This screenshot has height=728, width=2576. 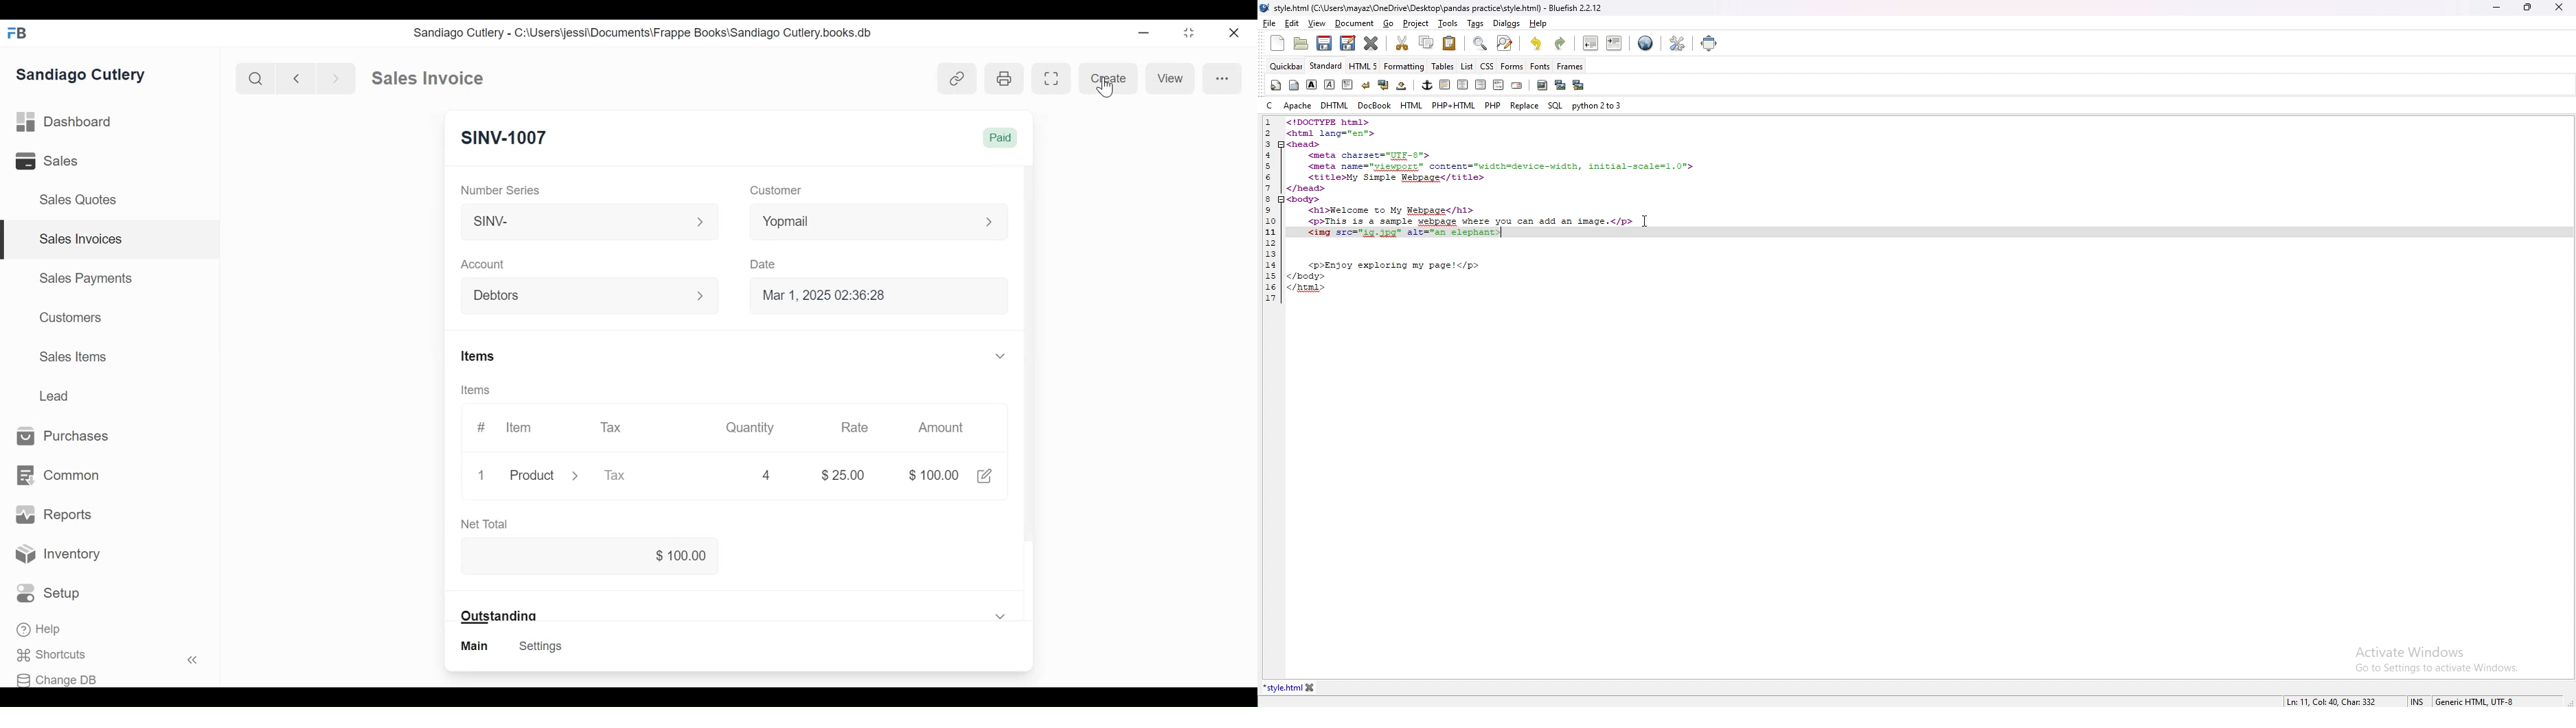 What do you see at coordinates (844, 475) in the screenshot?
I see `$25.00` at bounding box center [844, 475].